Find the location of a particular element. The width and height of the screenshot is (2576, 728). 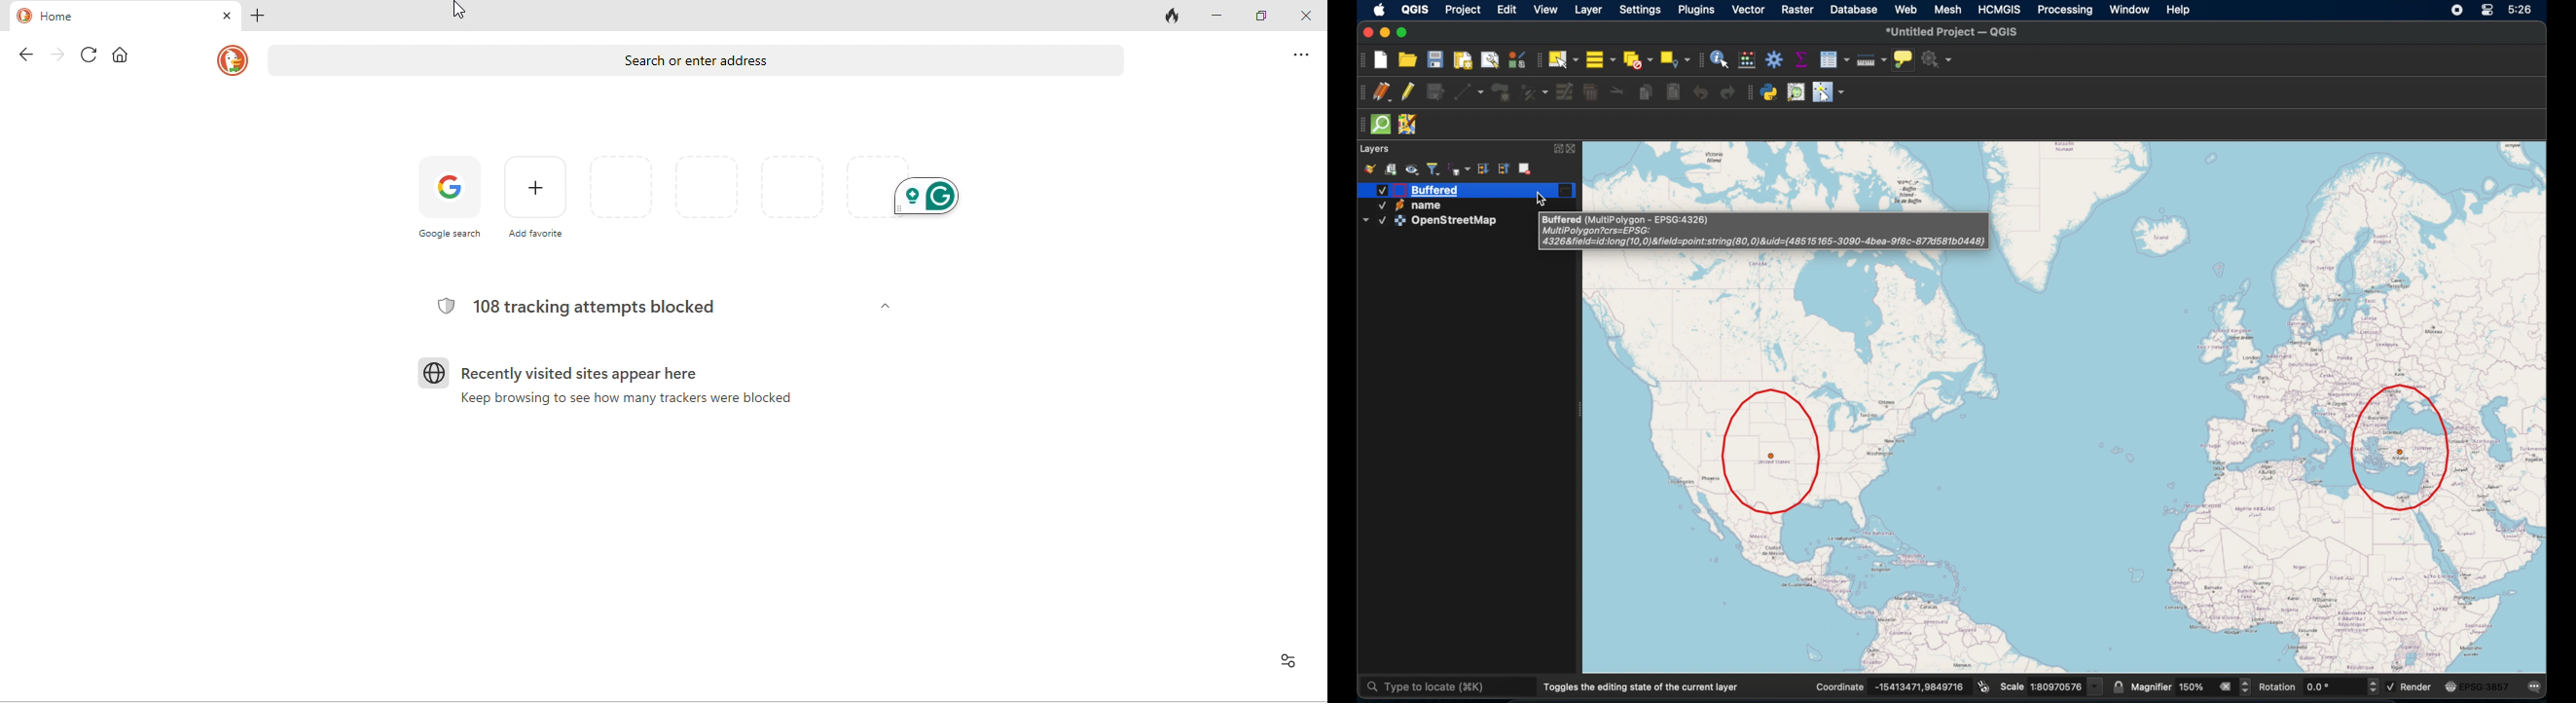

magnifier value is located at coordinates (2190, 687).